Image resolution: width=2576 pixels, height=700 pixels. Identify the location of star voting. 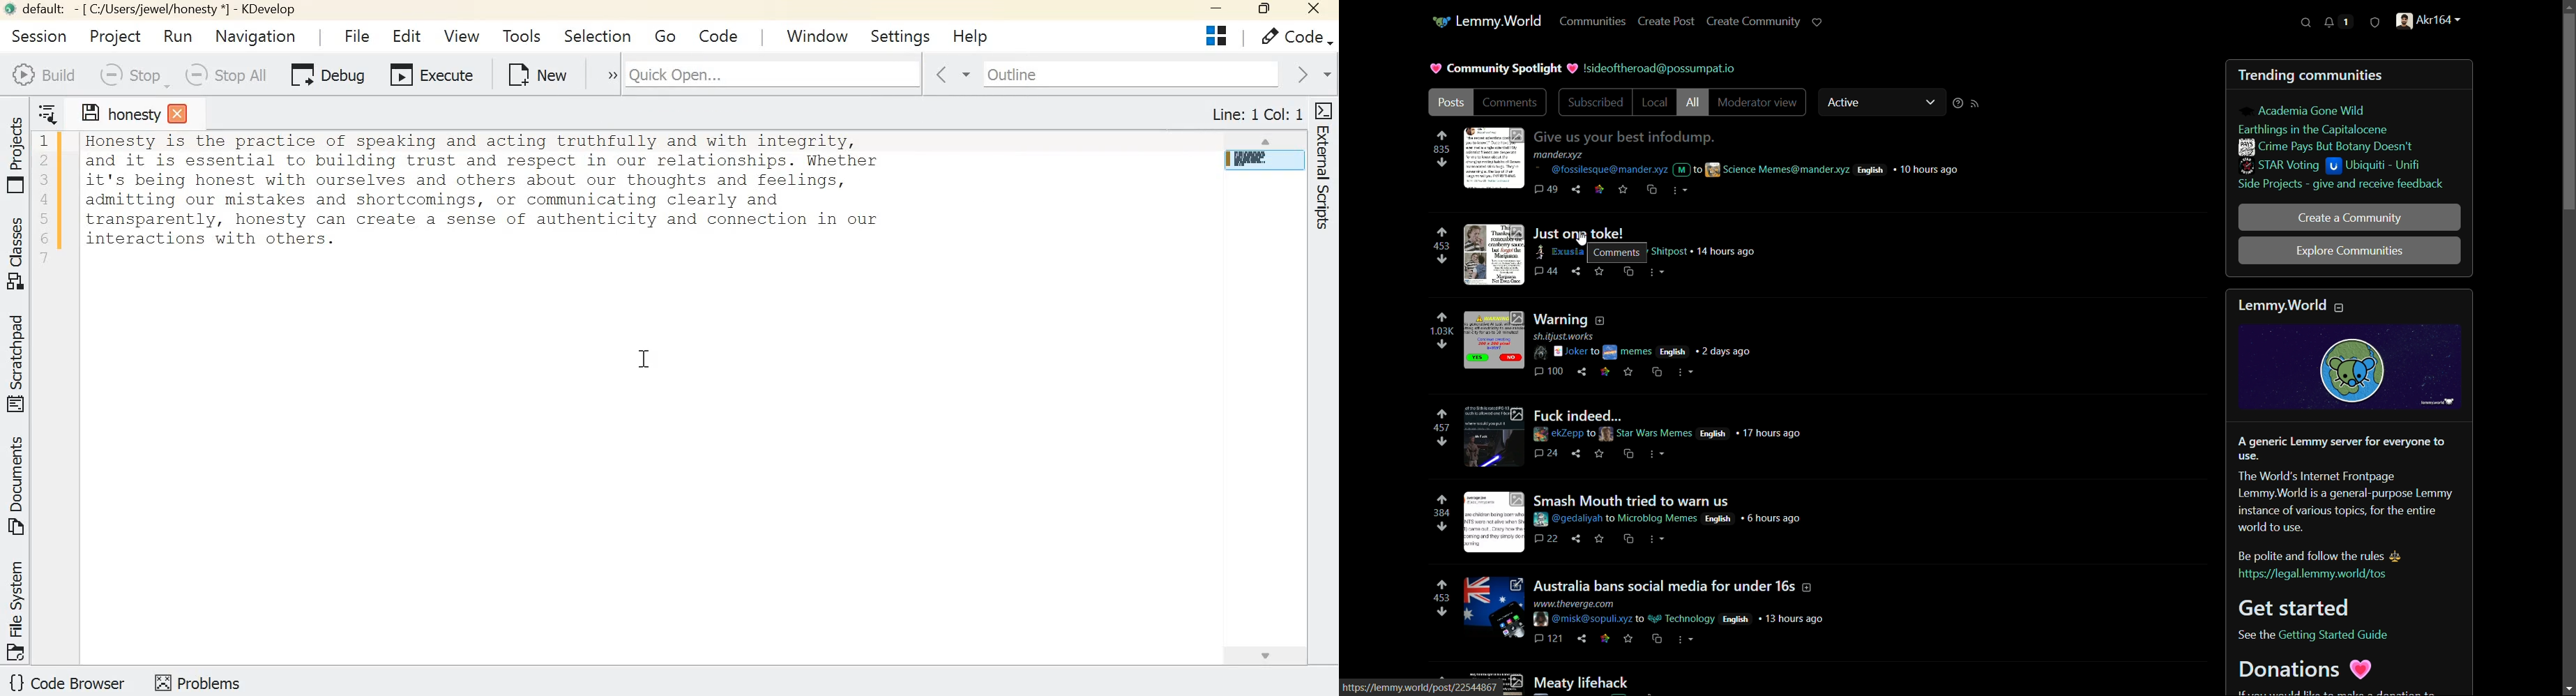
(2280, 166).